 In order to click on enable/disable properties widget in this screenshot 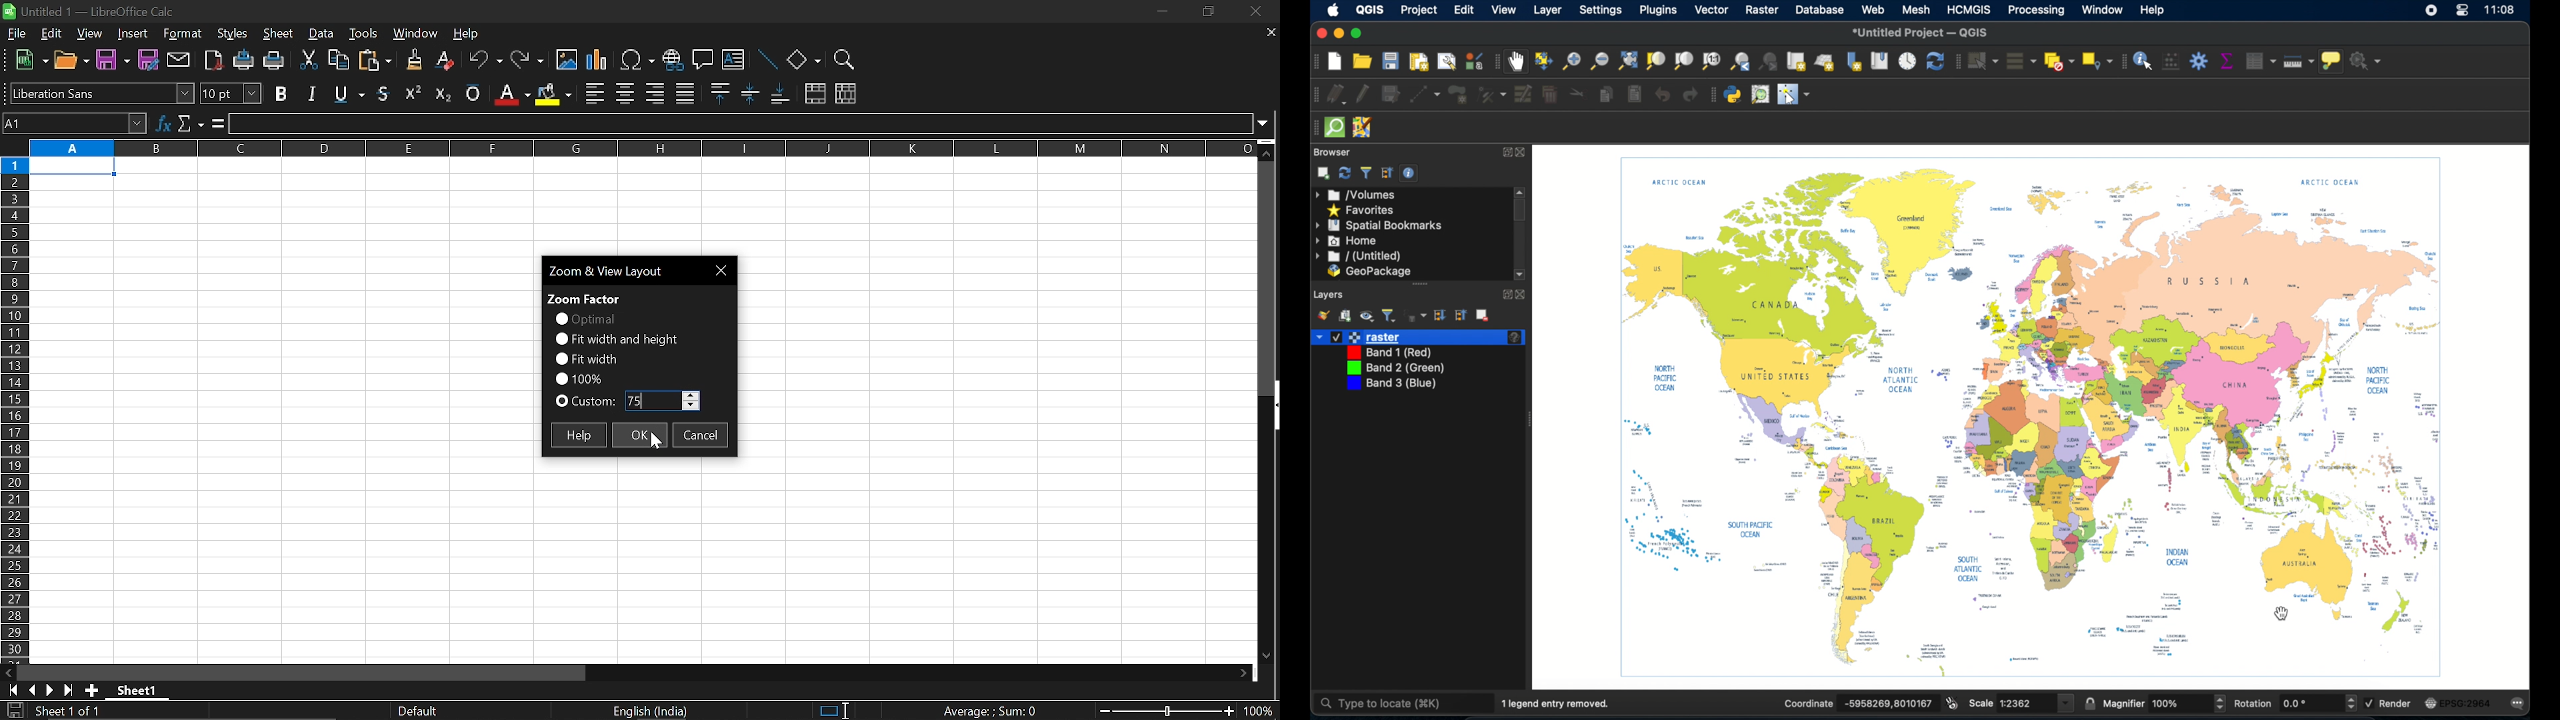, I will do `click(1411, 173)`.